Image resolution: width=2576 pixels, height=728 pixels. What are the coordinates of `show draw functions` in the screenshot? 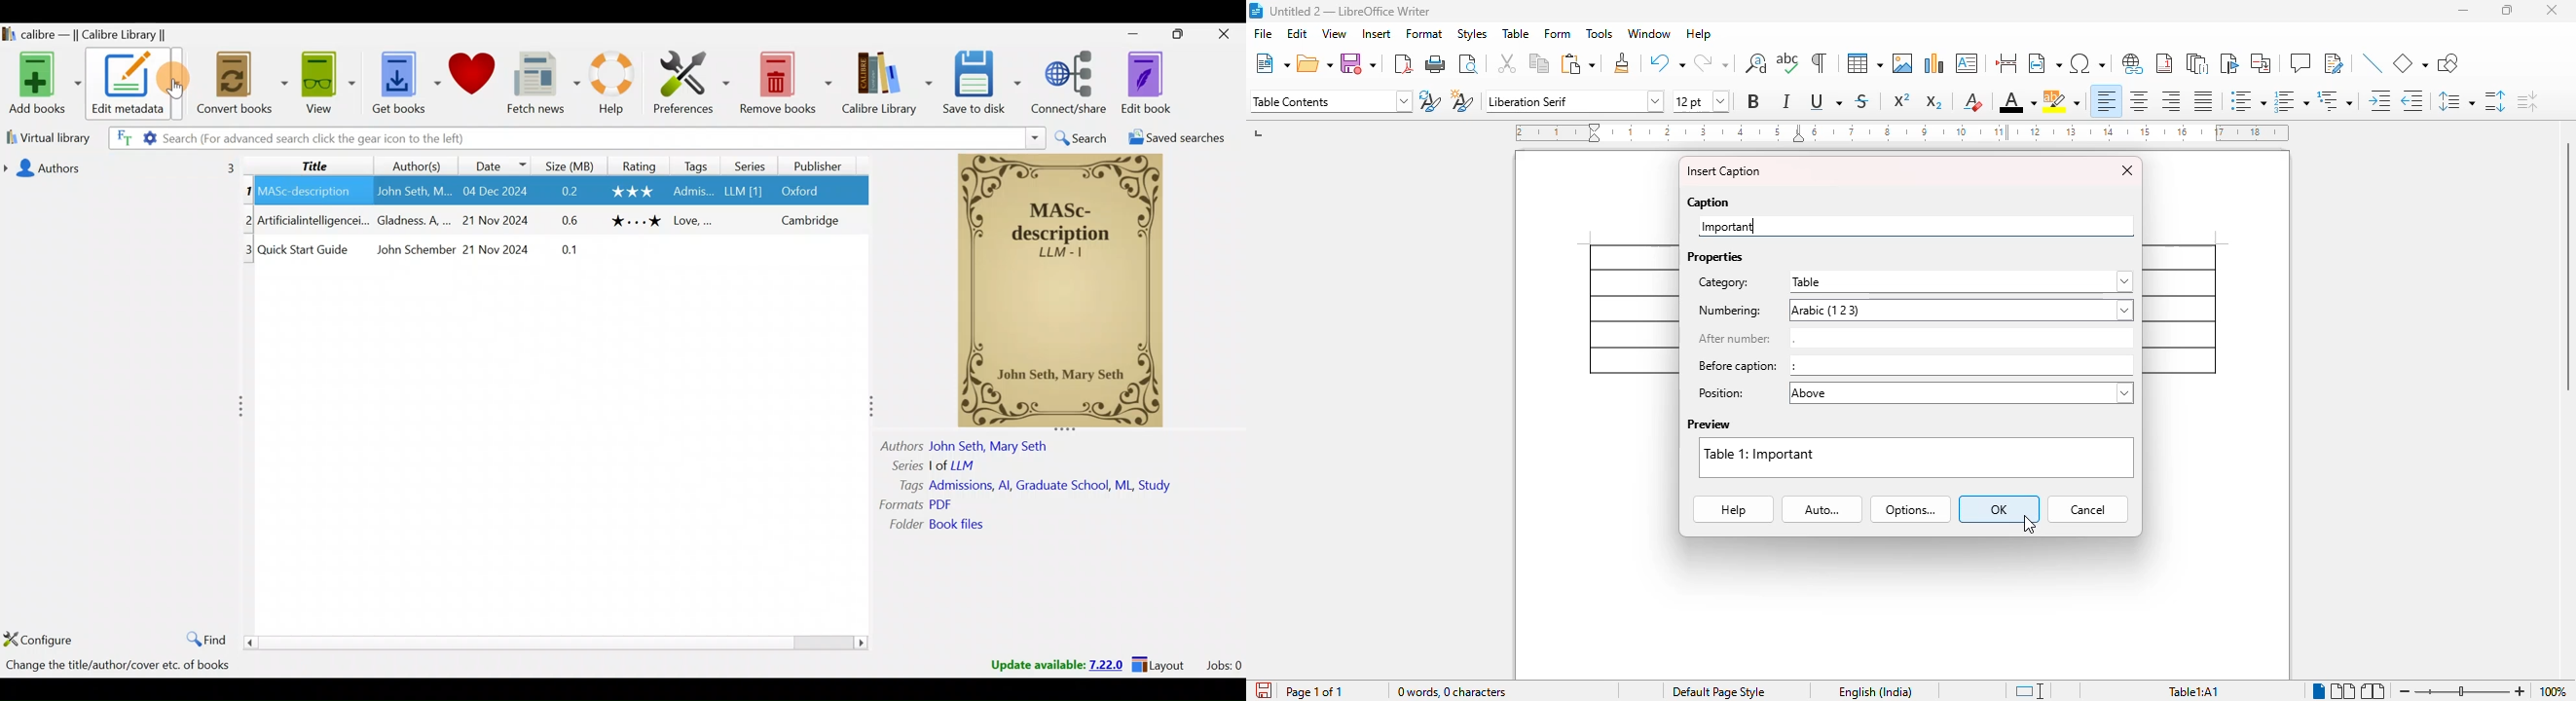 It's located at (2448, 62).